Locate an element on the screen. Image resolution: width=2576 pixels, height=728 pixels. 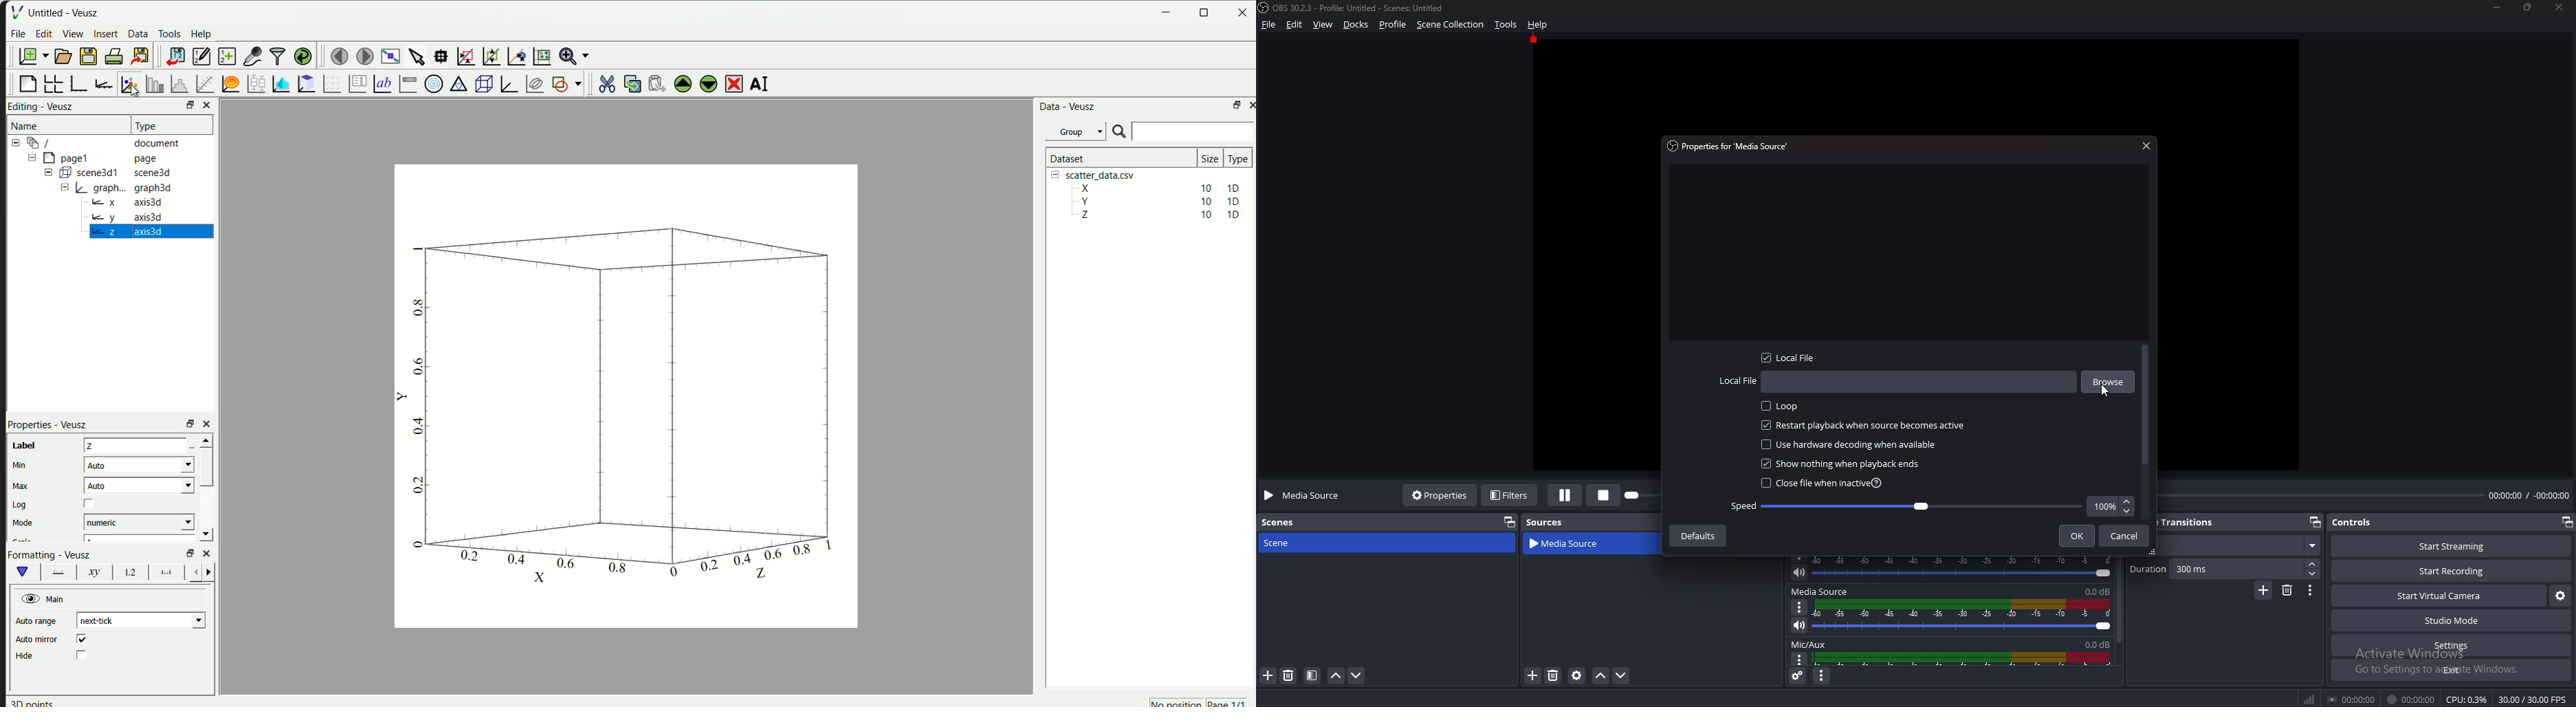
Start virtual camera is located at coordinates (2439, 596).